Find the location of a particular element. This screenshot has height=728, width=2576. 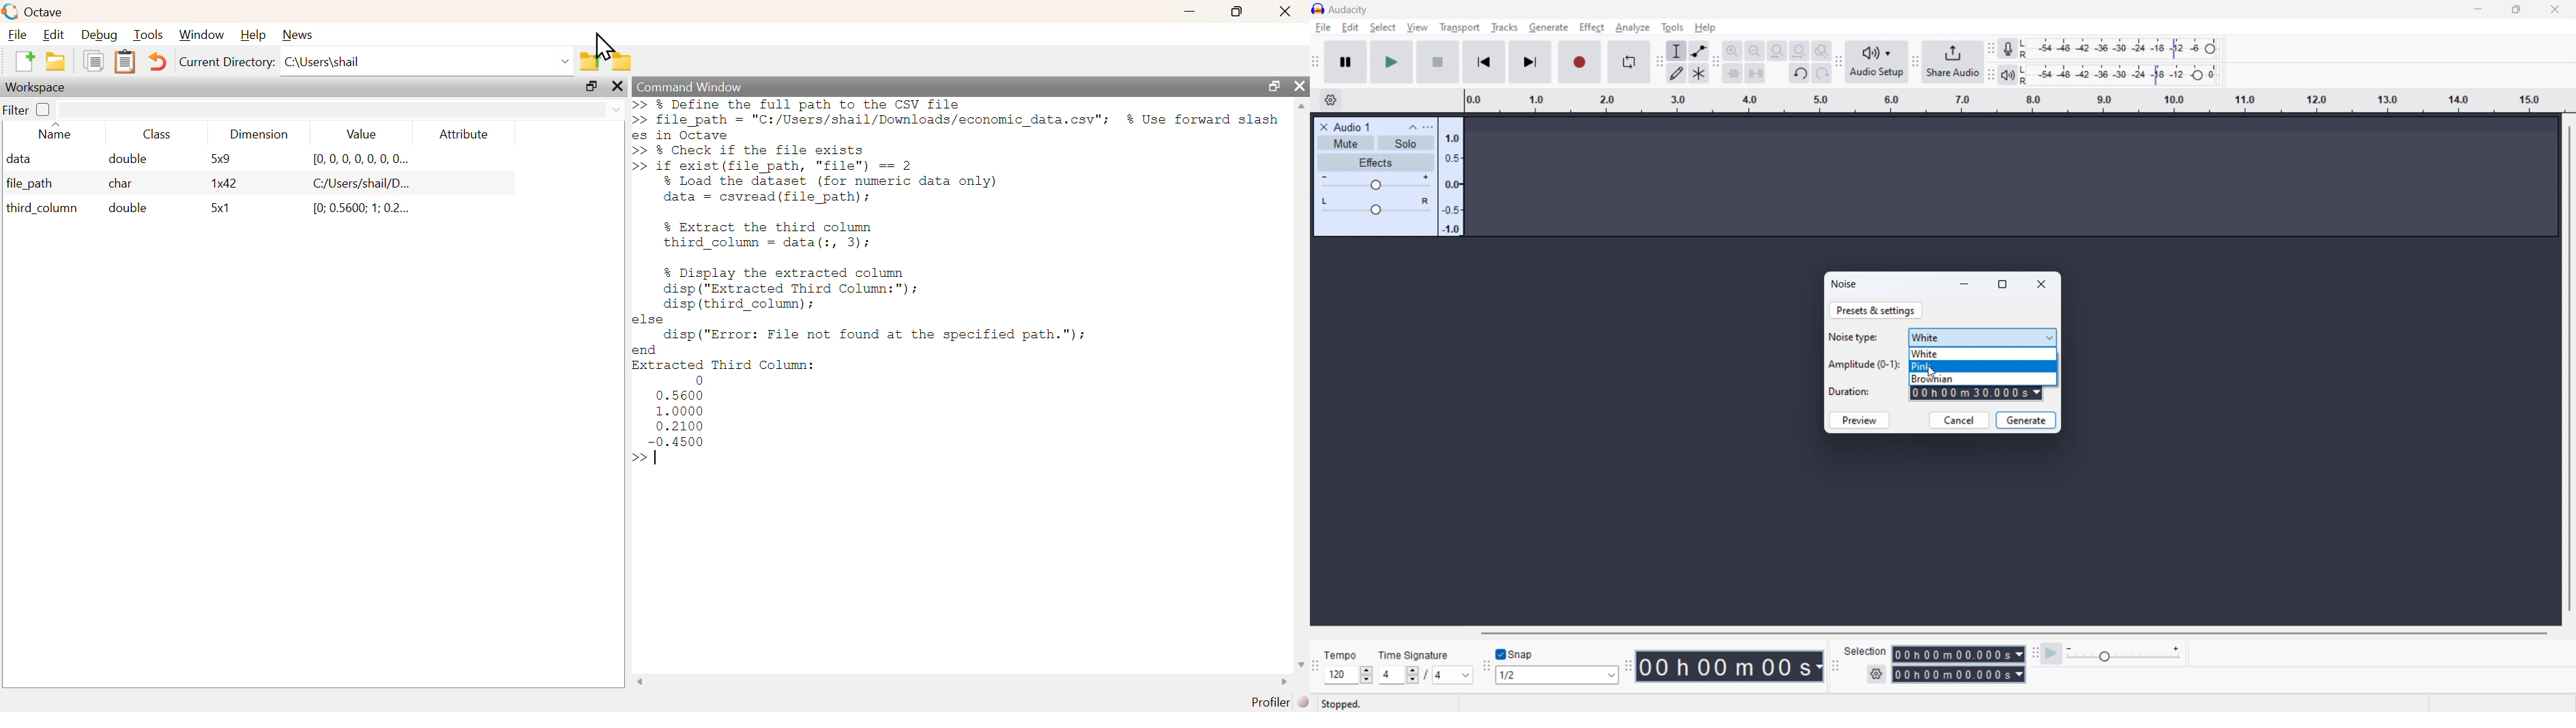

octave is located at coordinates (48, 10).